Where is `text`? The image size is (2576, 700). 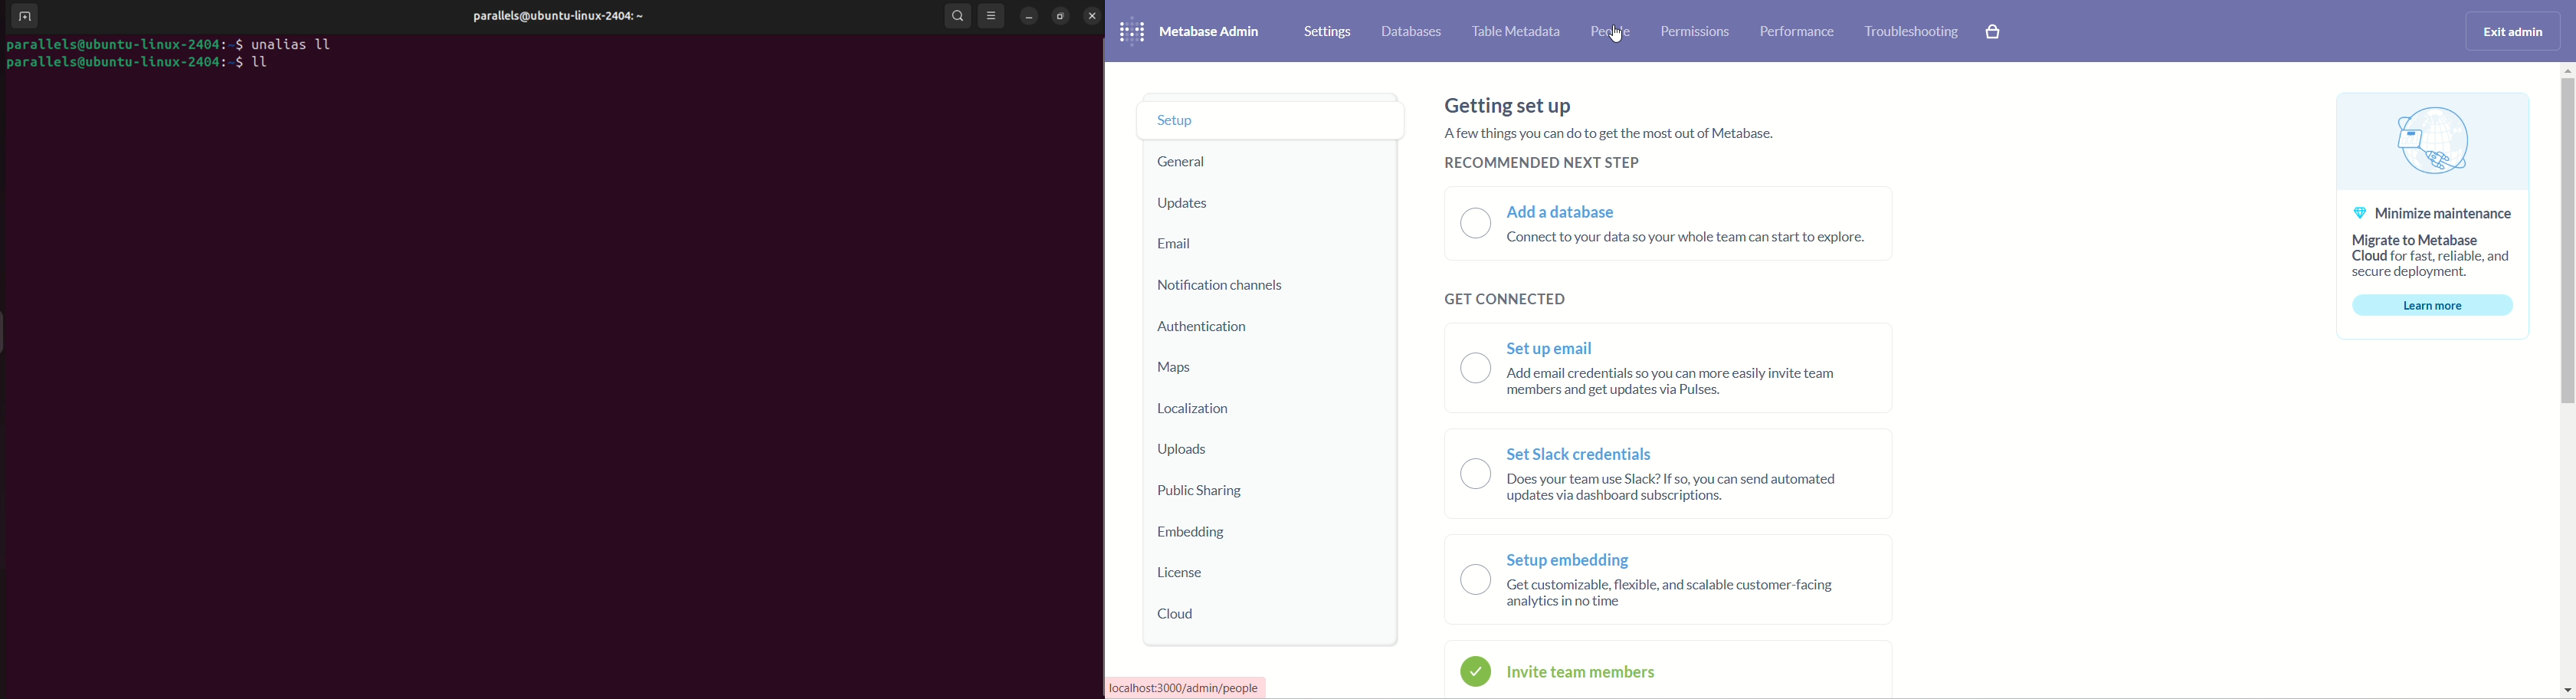
text is located at coordinates (1676, 599).